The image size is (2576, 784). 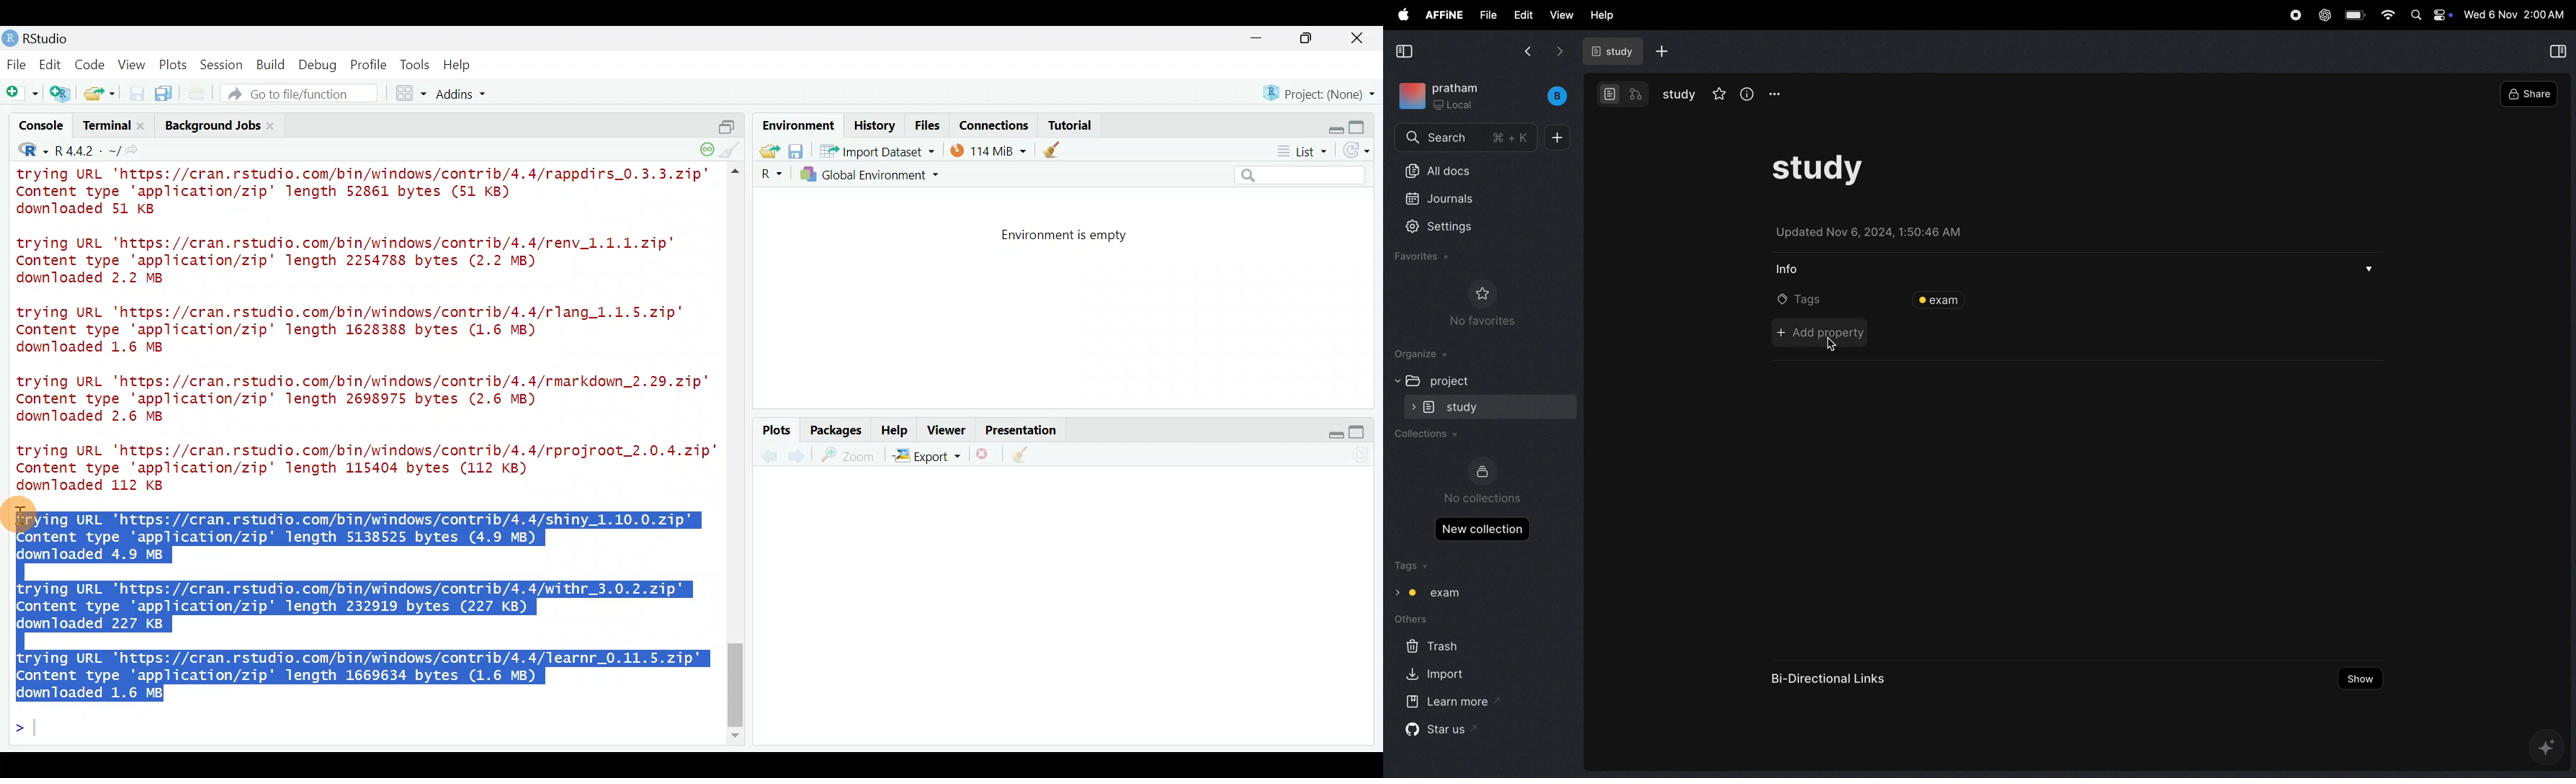 I want to click on Terminal, so click(x=105, y=128).